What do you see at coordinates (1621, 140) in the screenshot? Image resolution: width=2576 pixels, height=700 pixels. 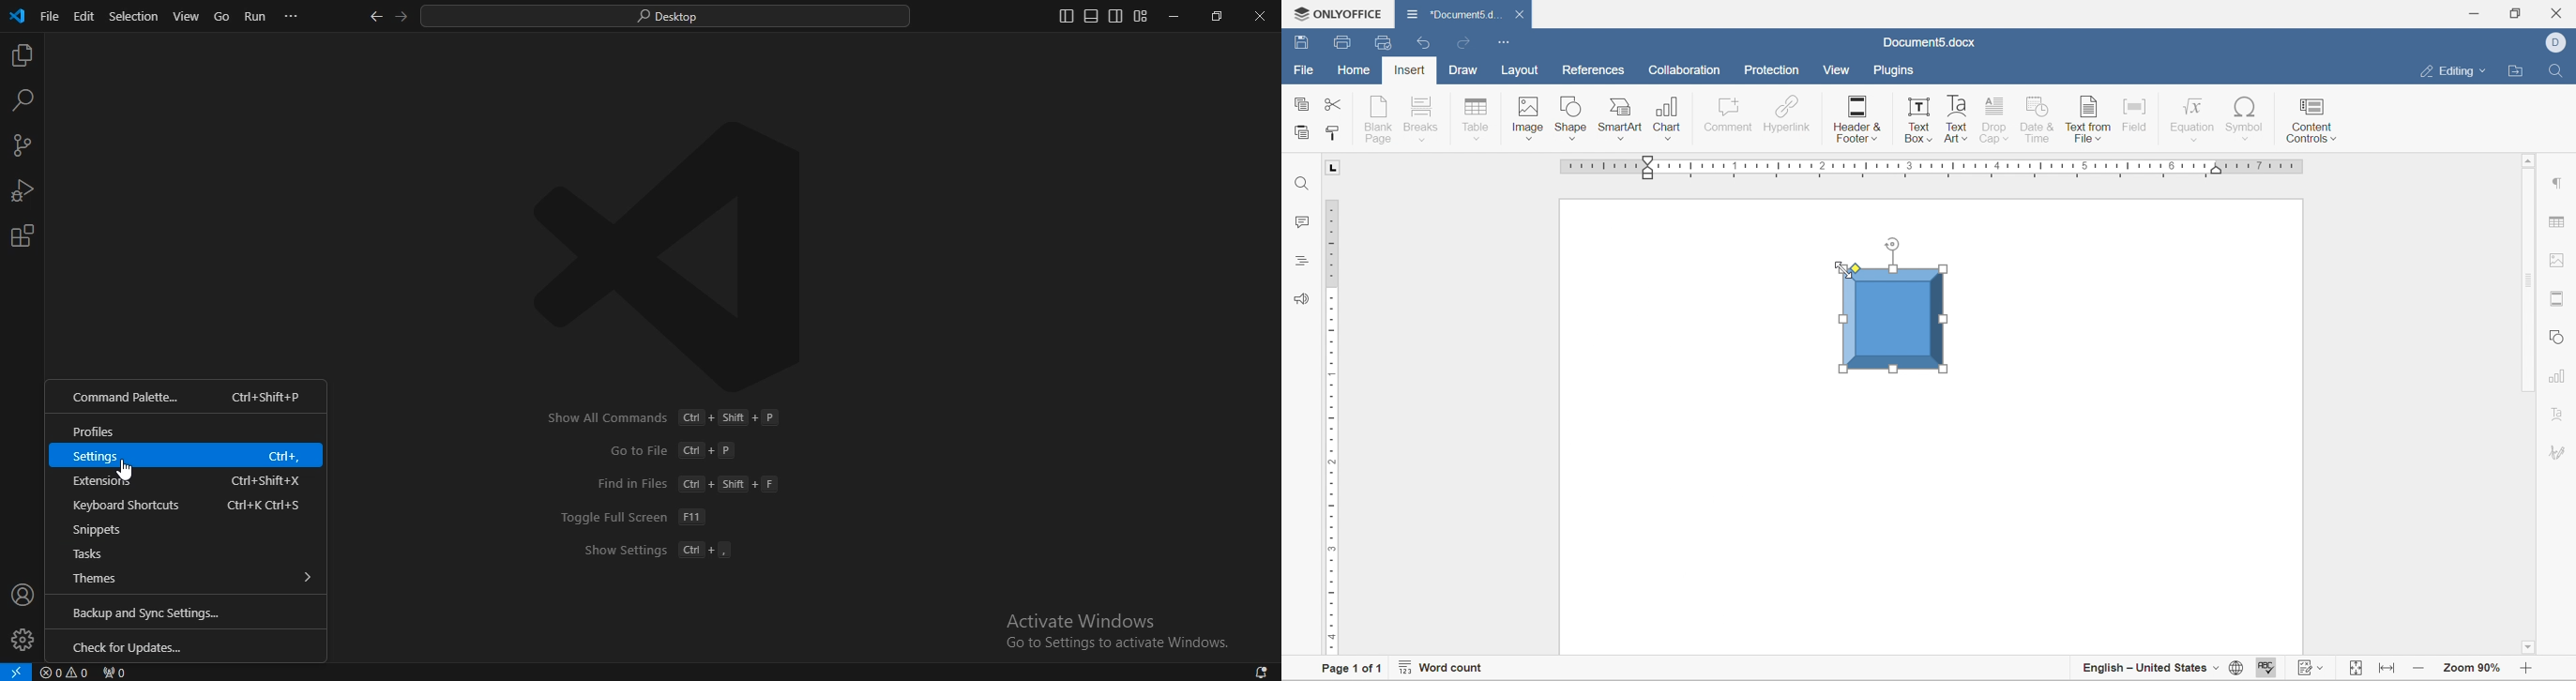 I see `` at bounding box center [1621, 140].